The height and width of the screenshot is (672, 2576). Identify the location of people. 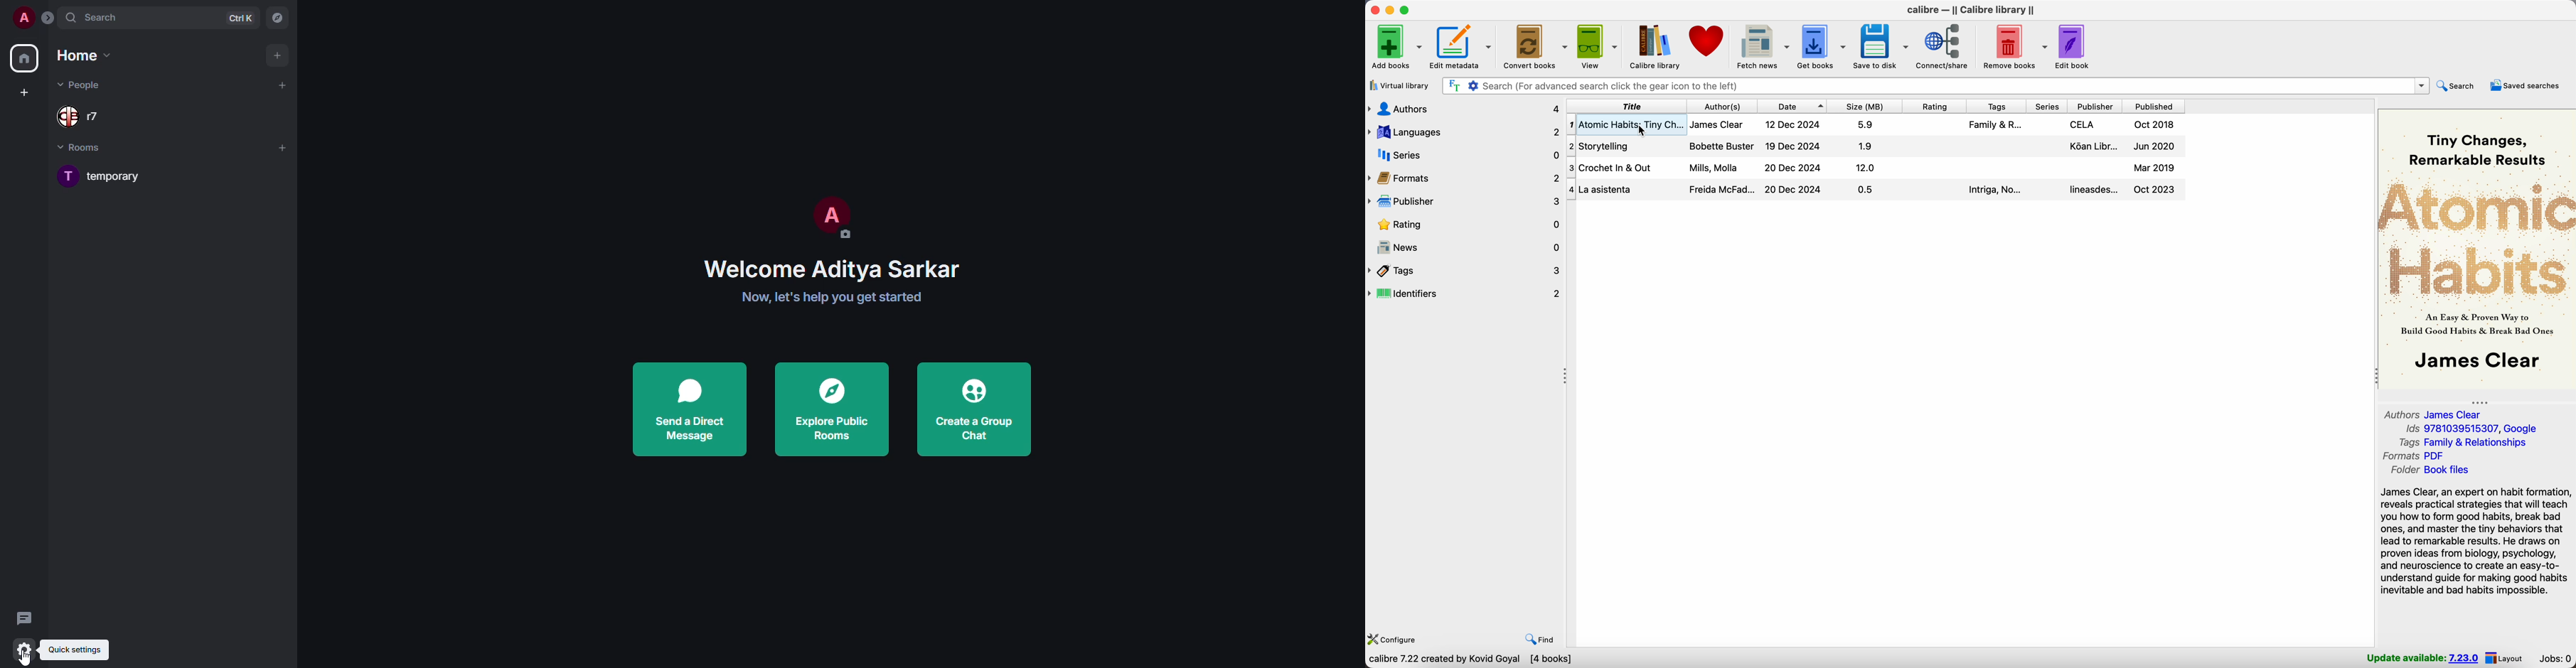
(82, 85).